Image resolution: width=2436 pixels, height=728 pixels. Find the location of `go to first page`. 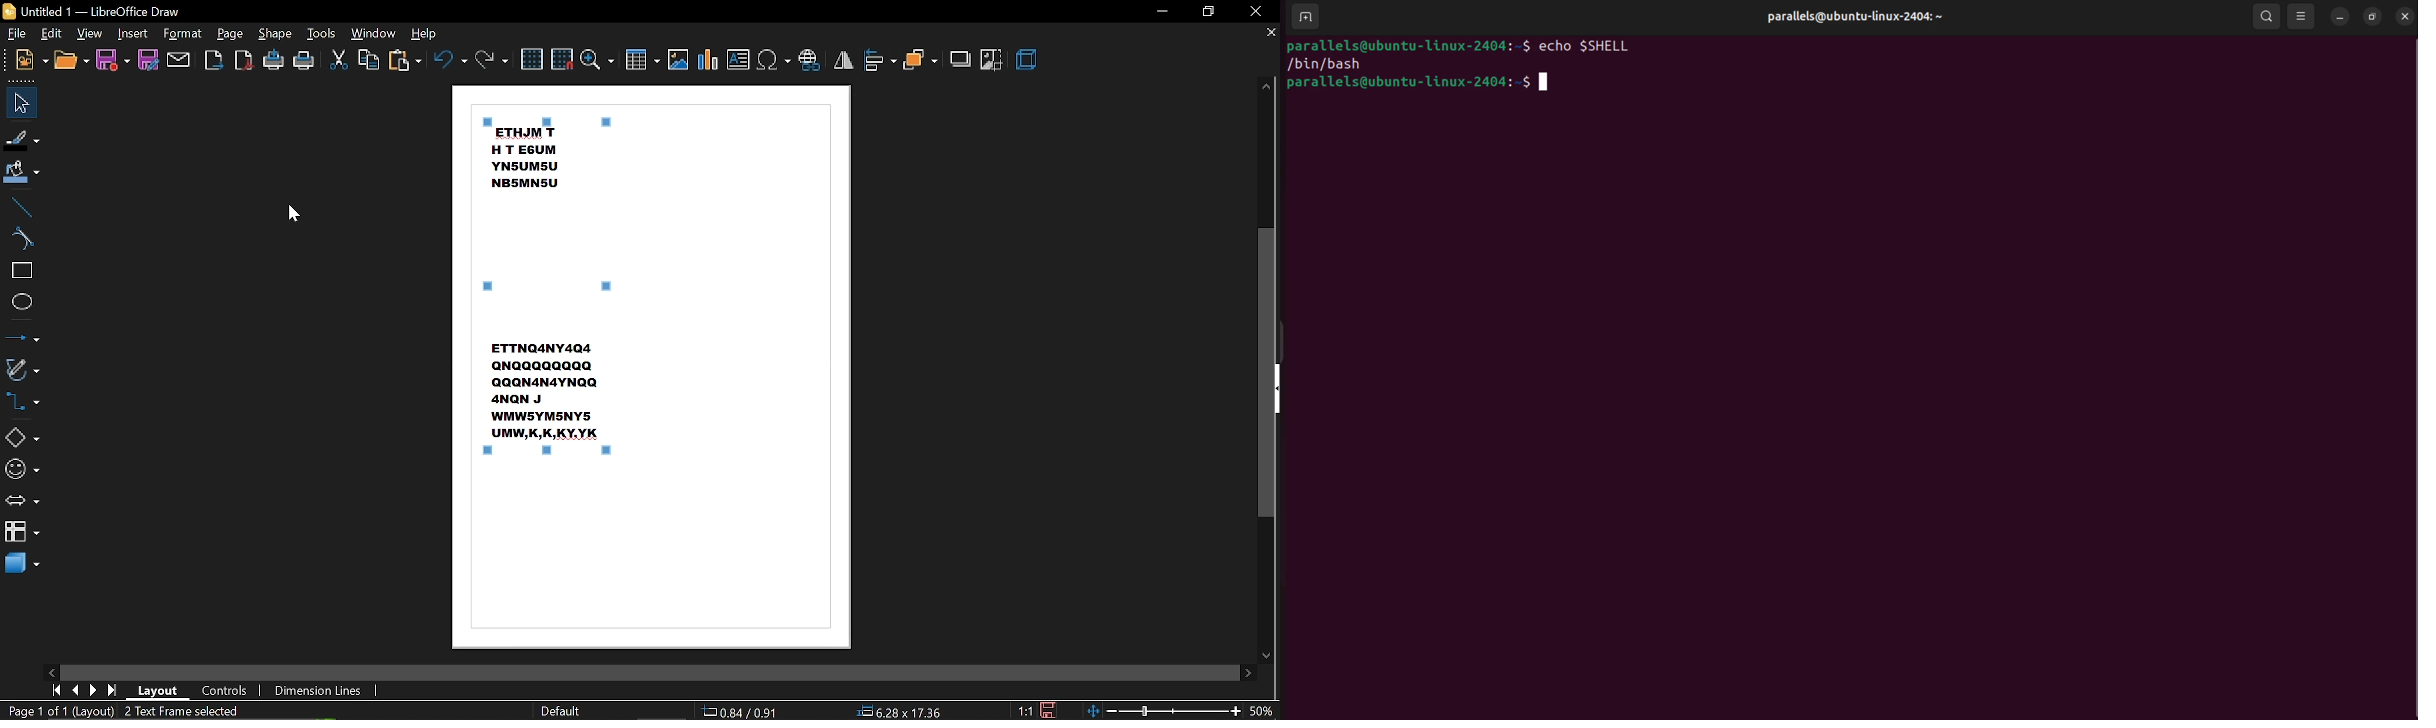

go to first page is located at coordinates (56, 691).